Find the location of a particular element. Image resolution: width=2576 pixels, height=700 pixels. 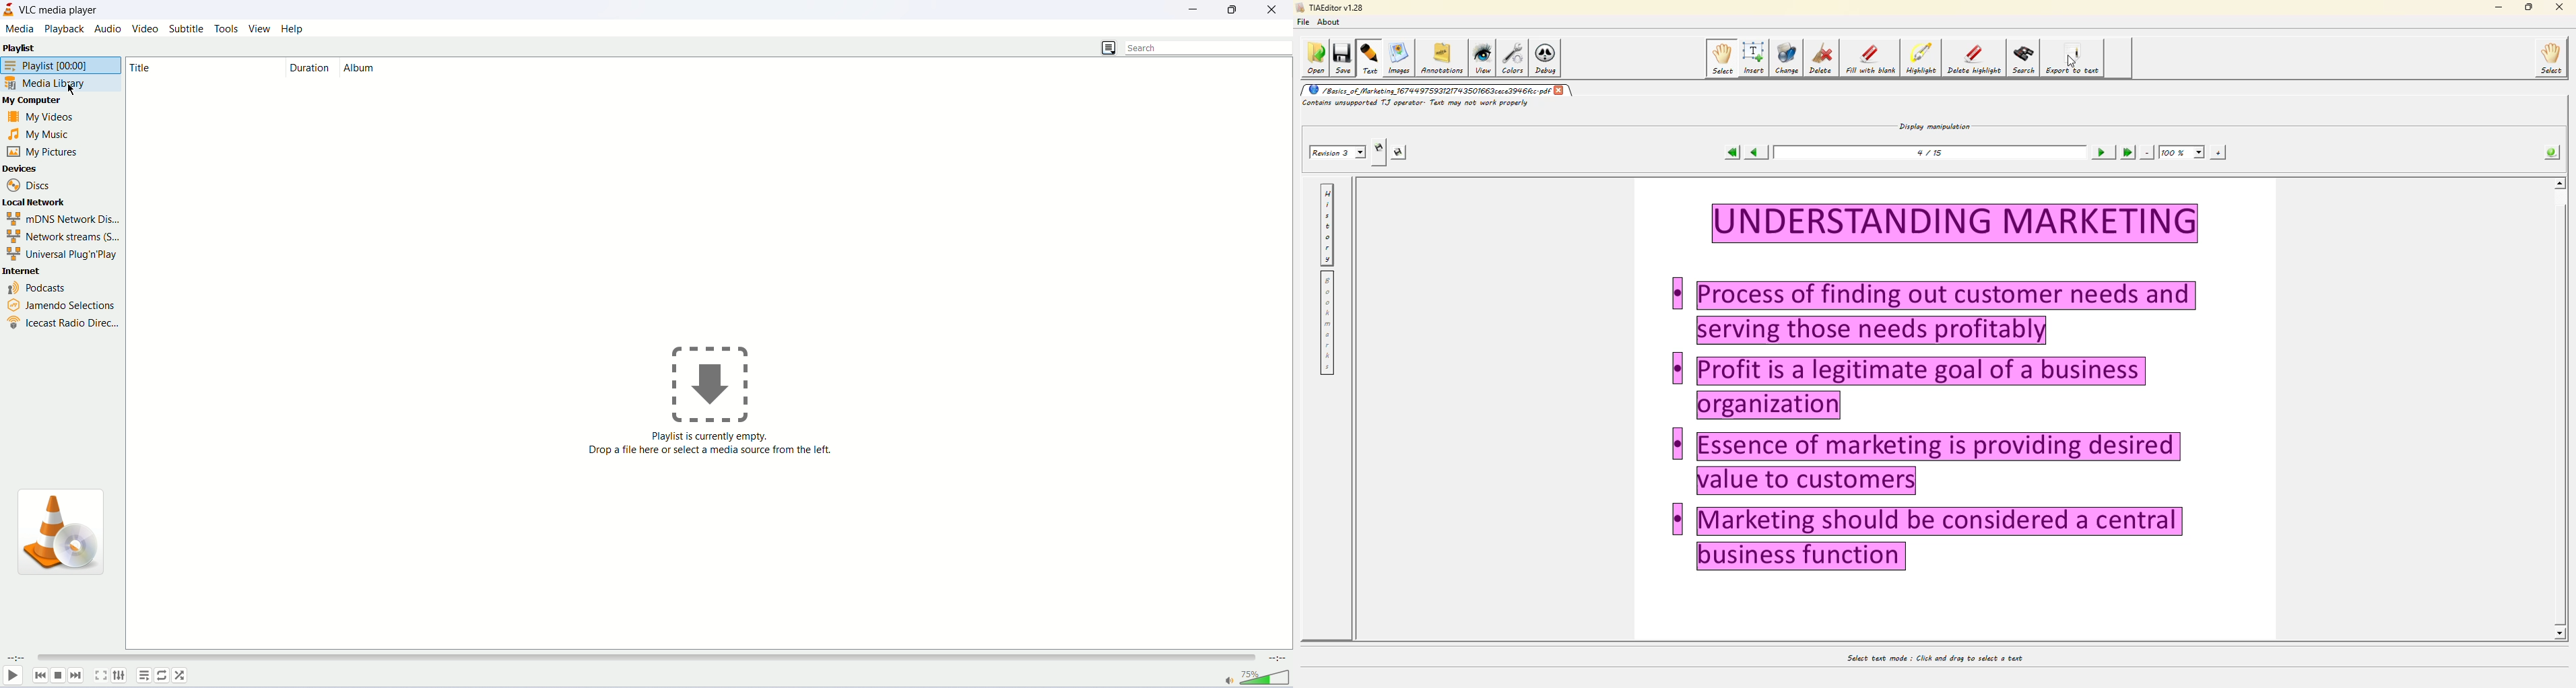

network streams is located at coordinates (61, 237).